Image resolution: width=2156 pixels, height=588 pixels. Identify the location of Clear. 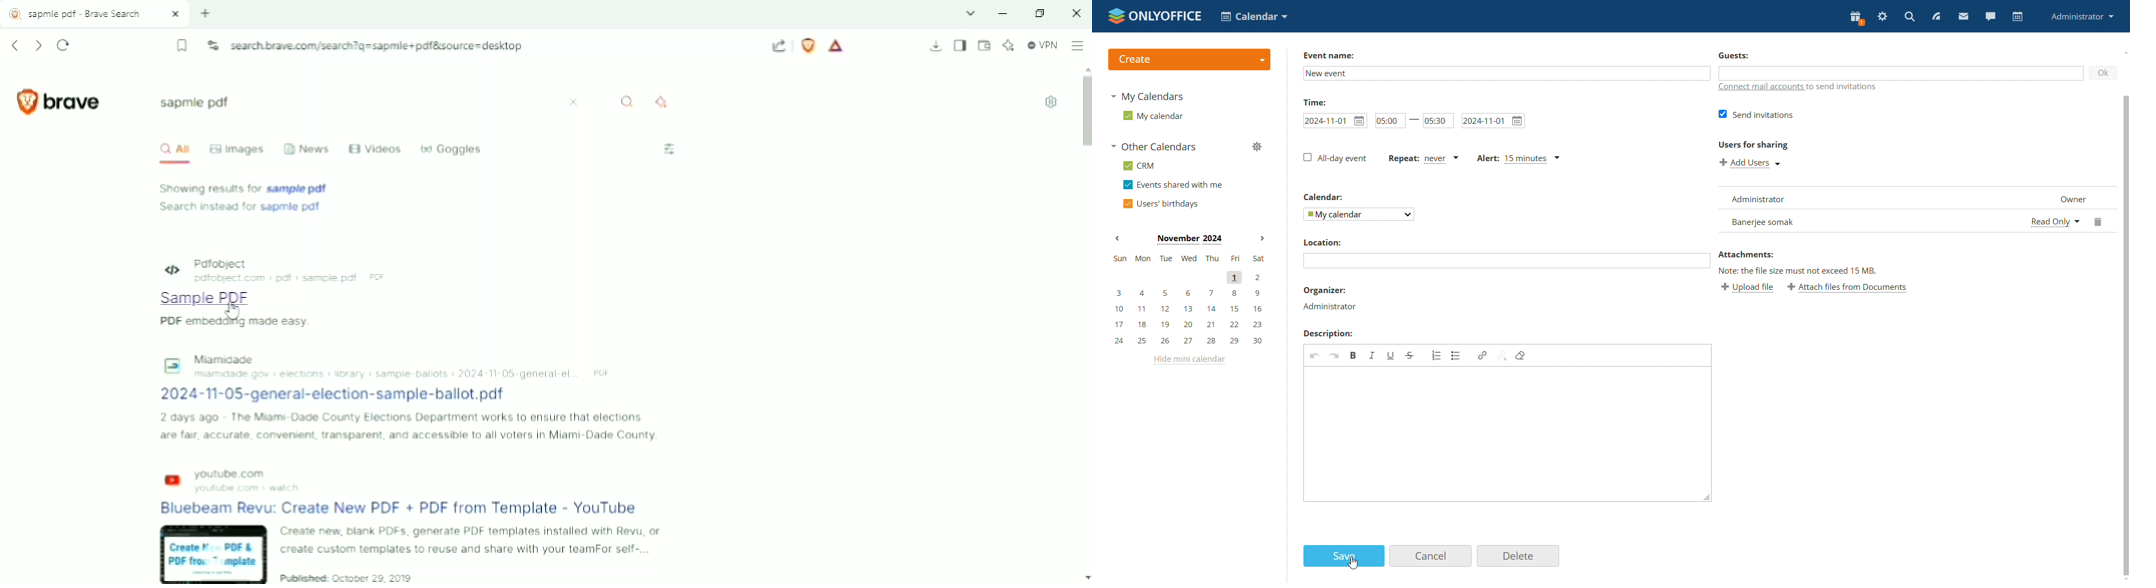
(575, 102).